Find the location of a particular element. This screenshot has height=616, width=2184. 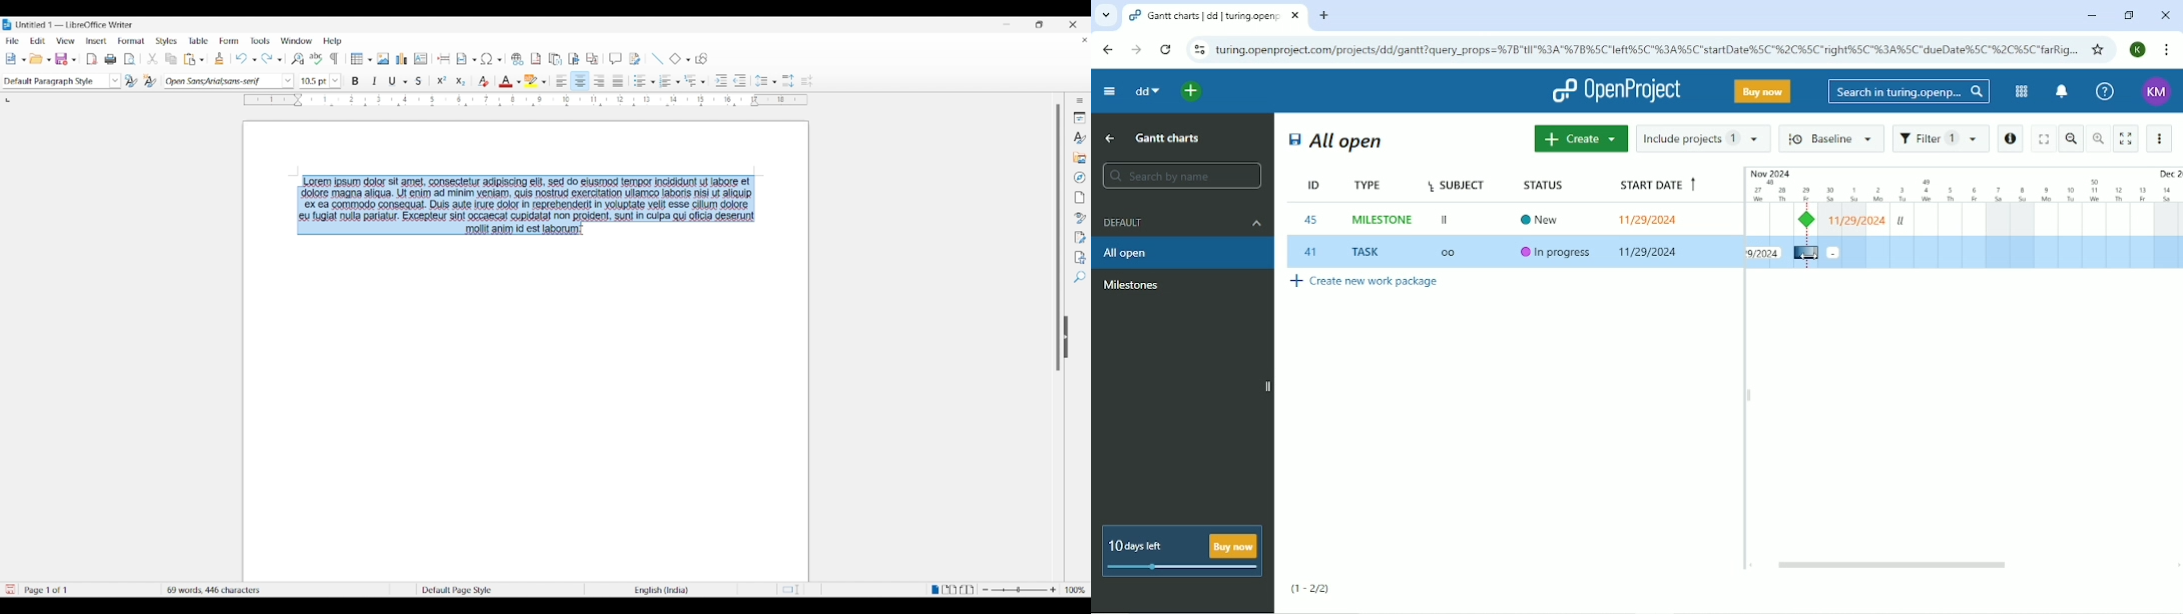

Insert text box is located at coordinates (421, 59).